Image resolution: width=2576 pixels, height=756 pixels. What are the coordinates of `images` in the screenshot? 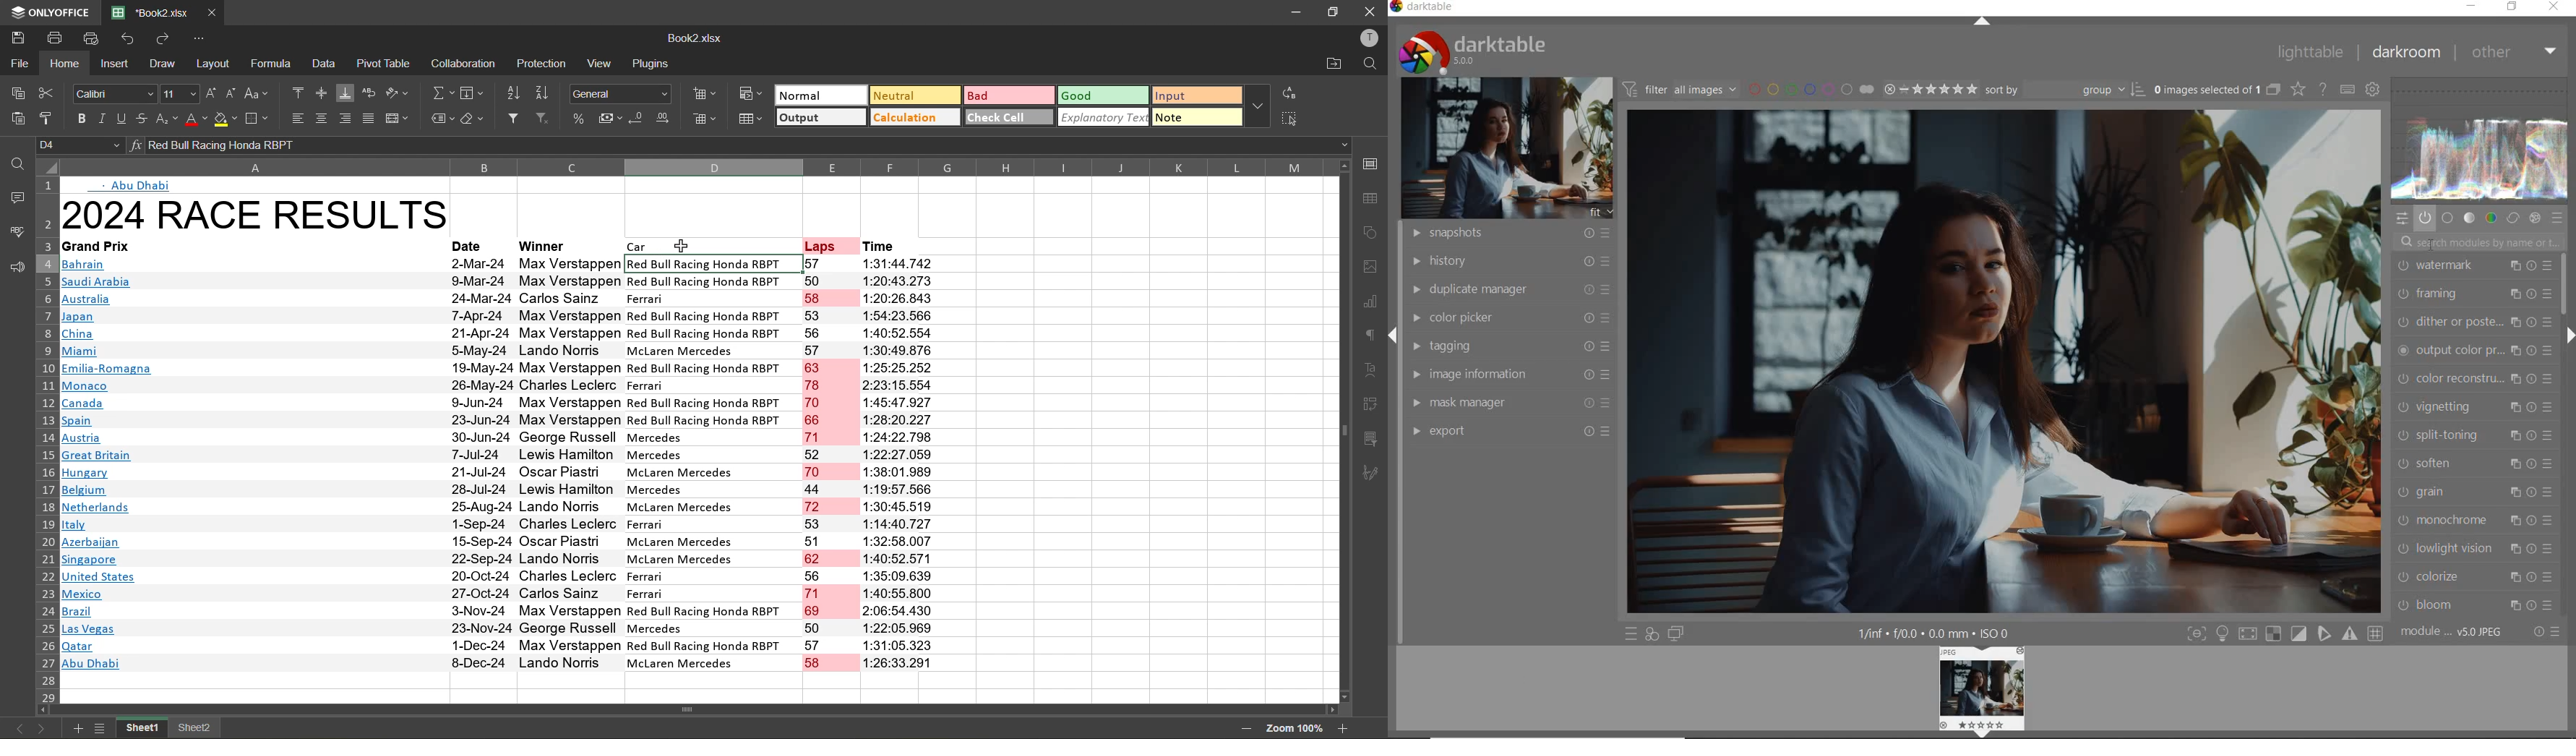 It's located at (1370, 269).